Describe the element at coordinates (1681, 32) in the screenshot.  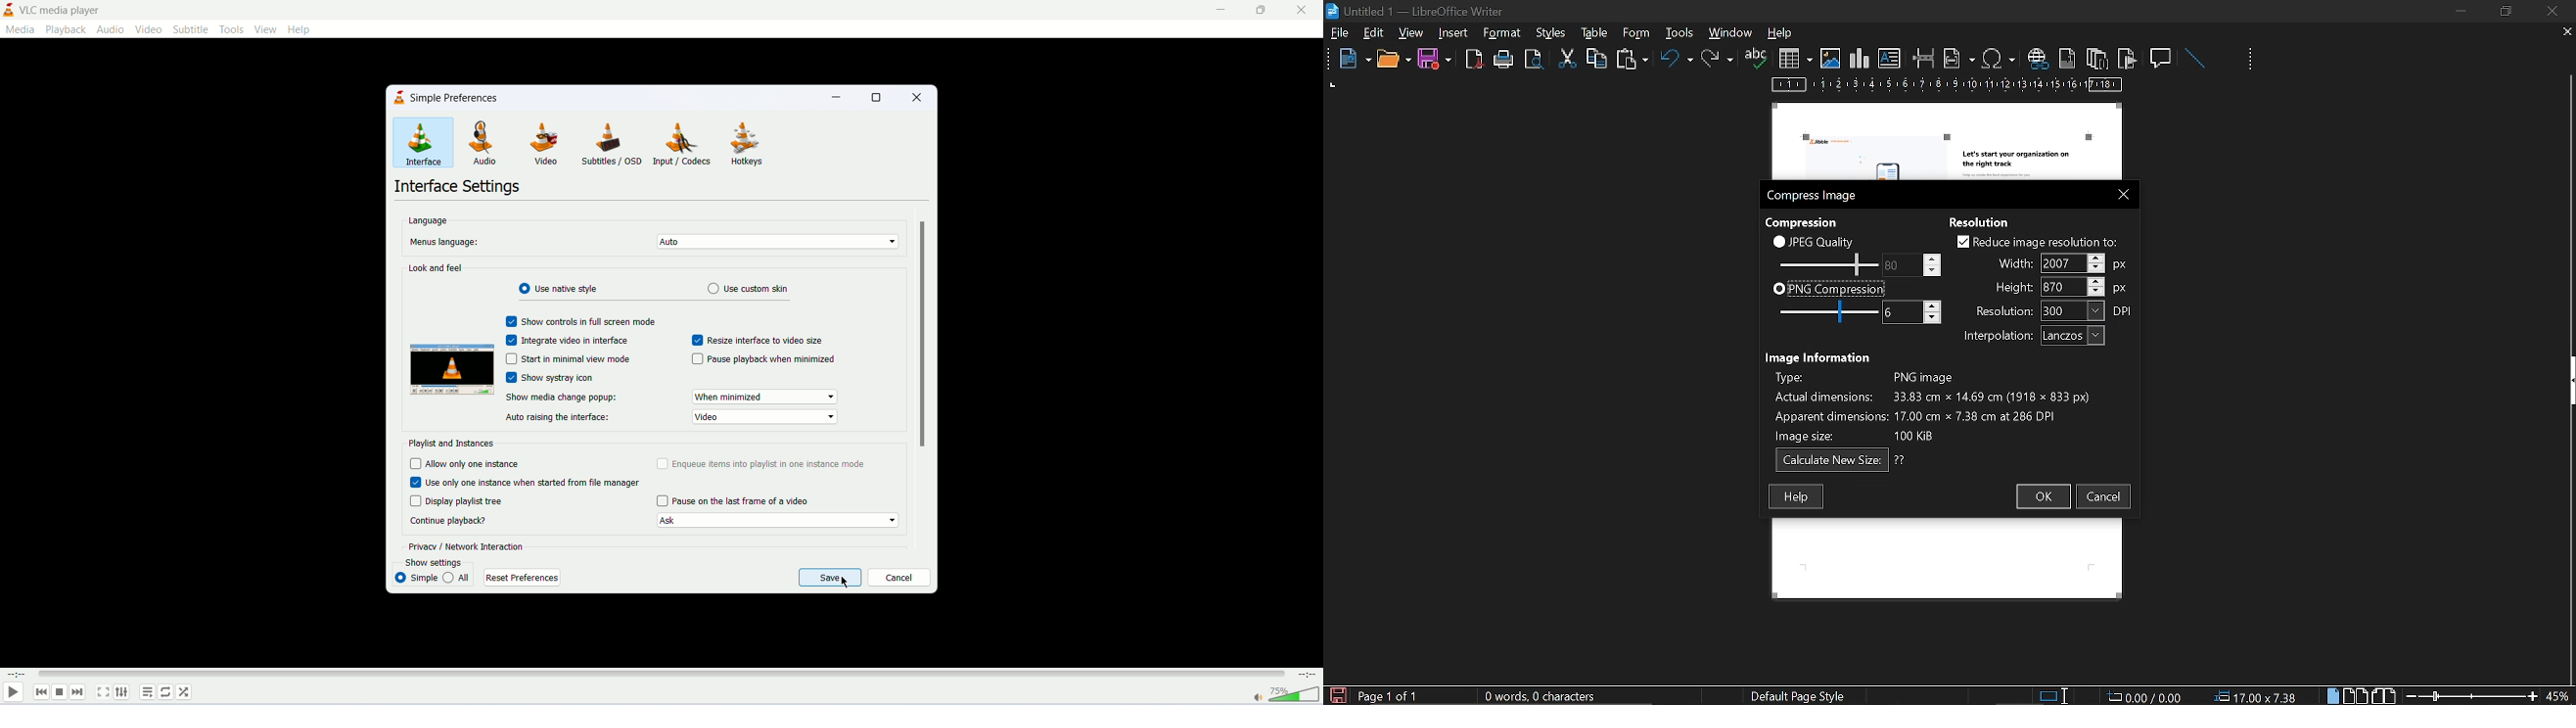
I see `form` at that location.